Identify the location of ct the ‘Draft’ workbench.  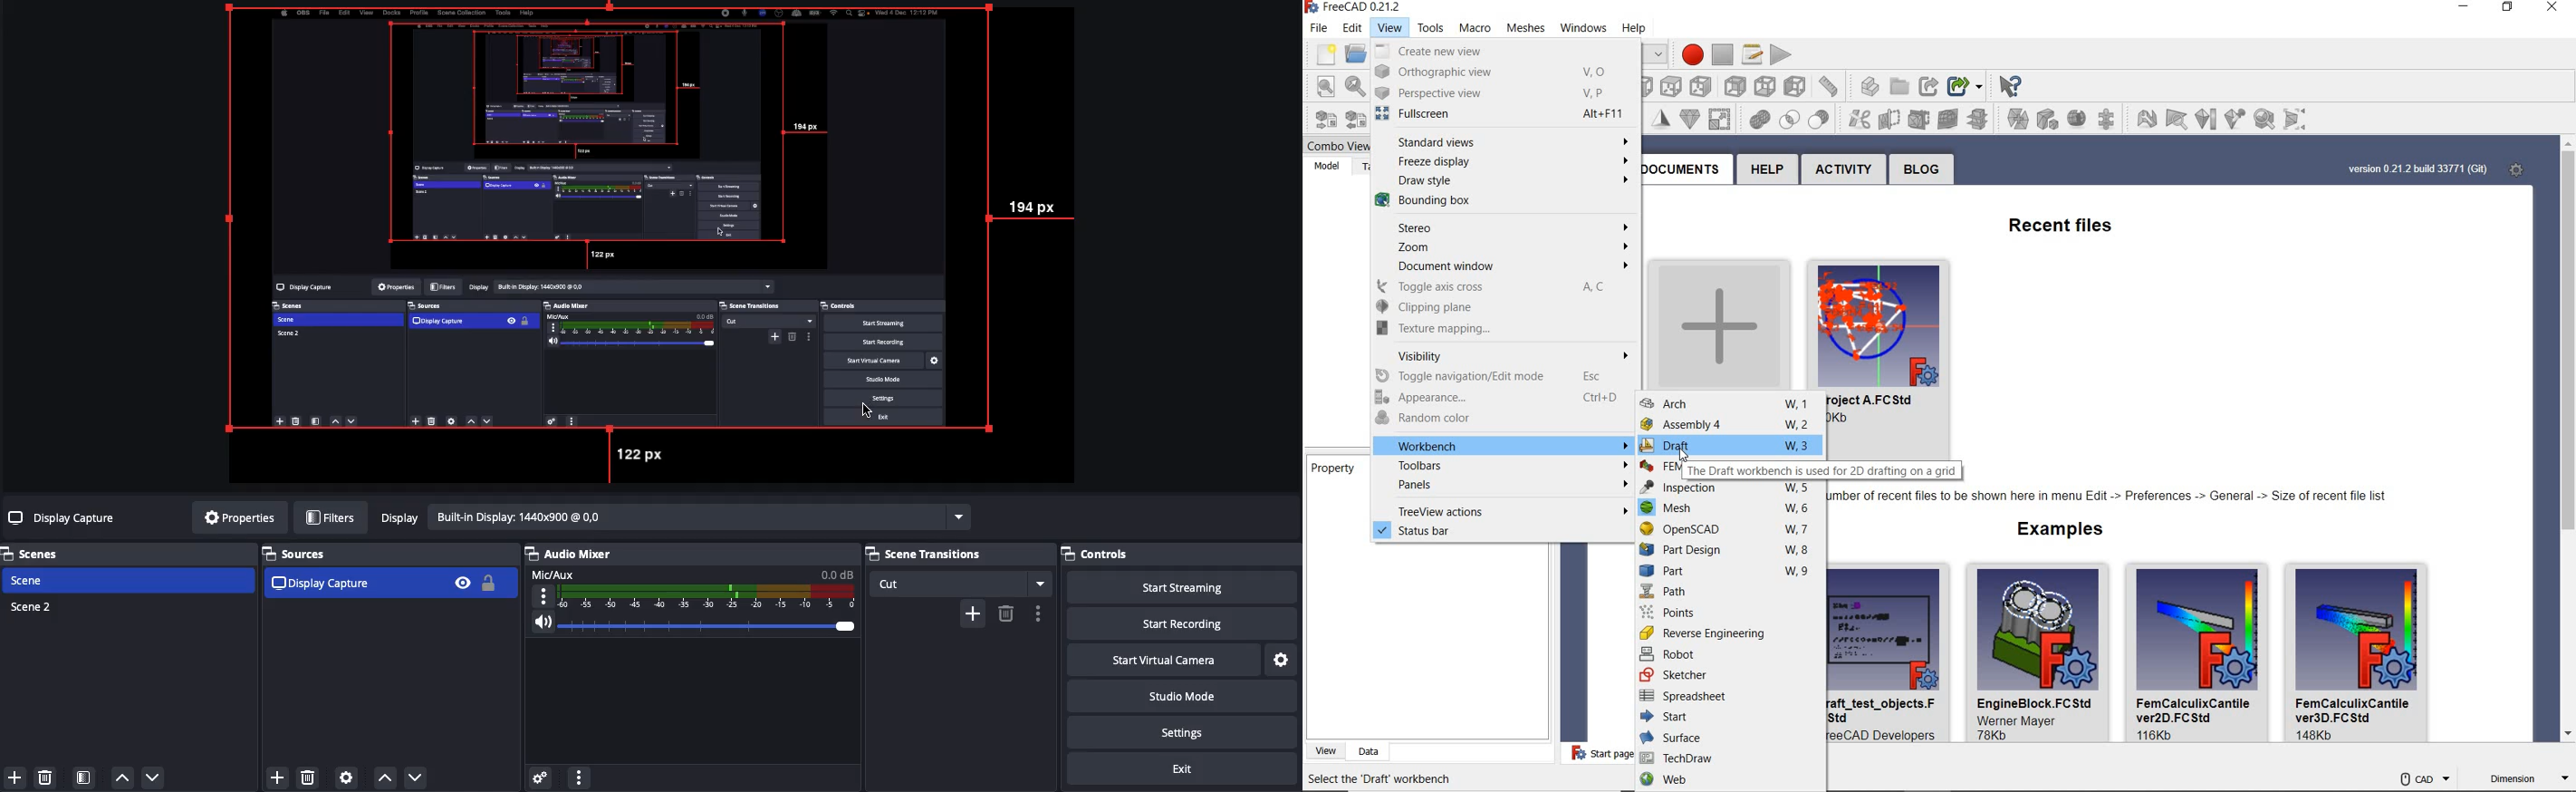
(1387, 780).